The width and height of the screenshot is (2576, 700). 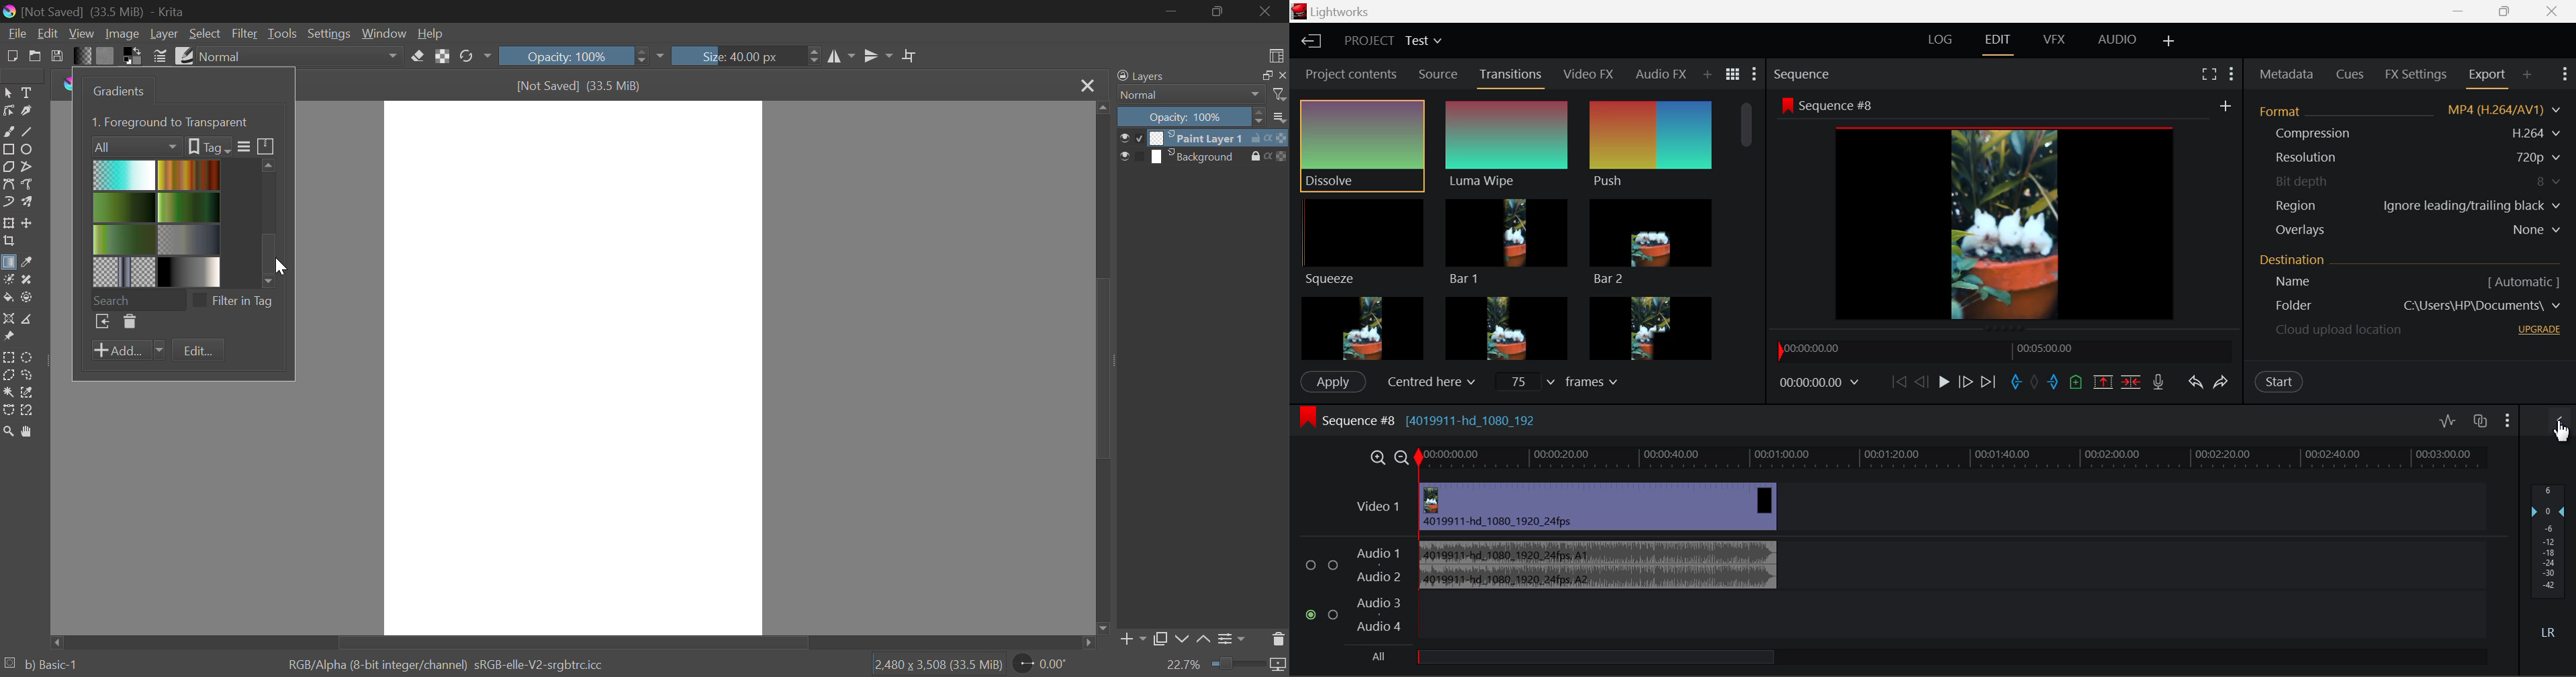 What do you see at coordinates (1651, 326) in the screenshot?
I see `Box 3` at bounding box center [1651, 326].